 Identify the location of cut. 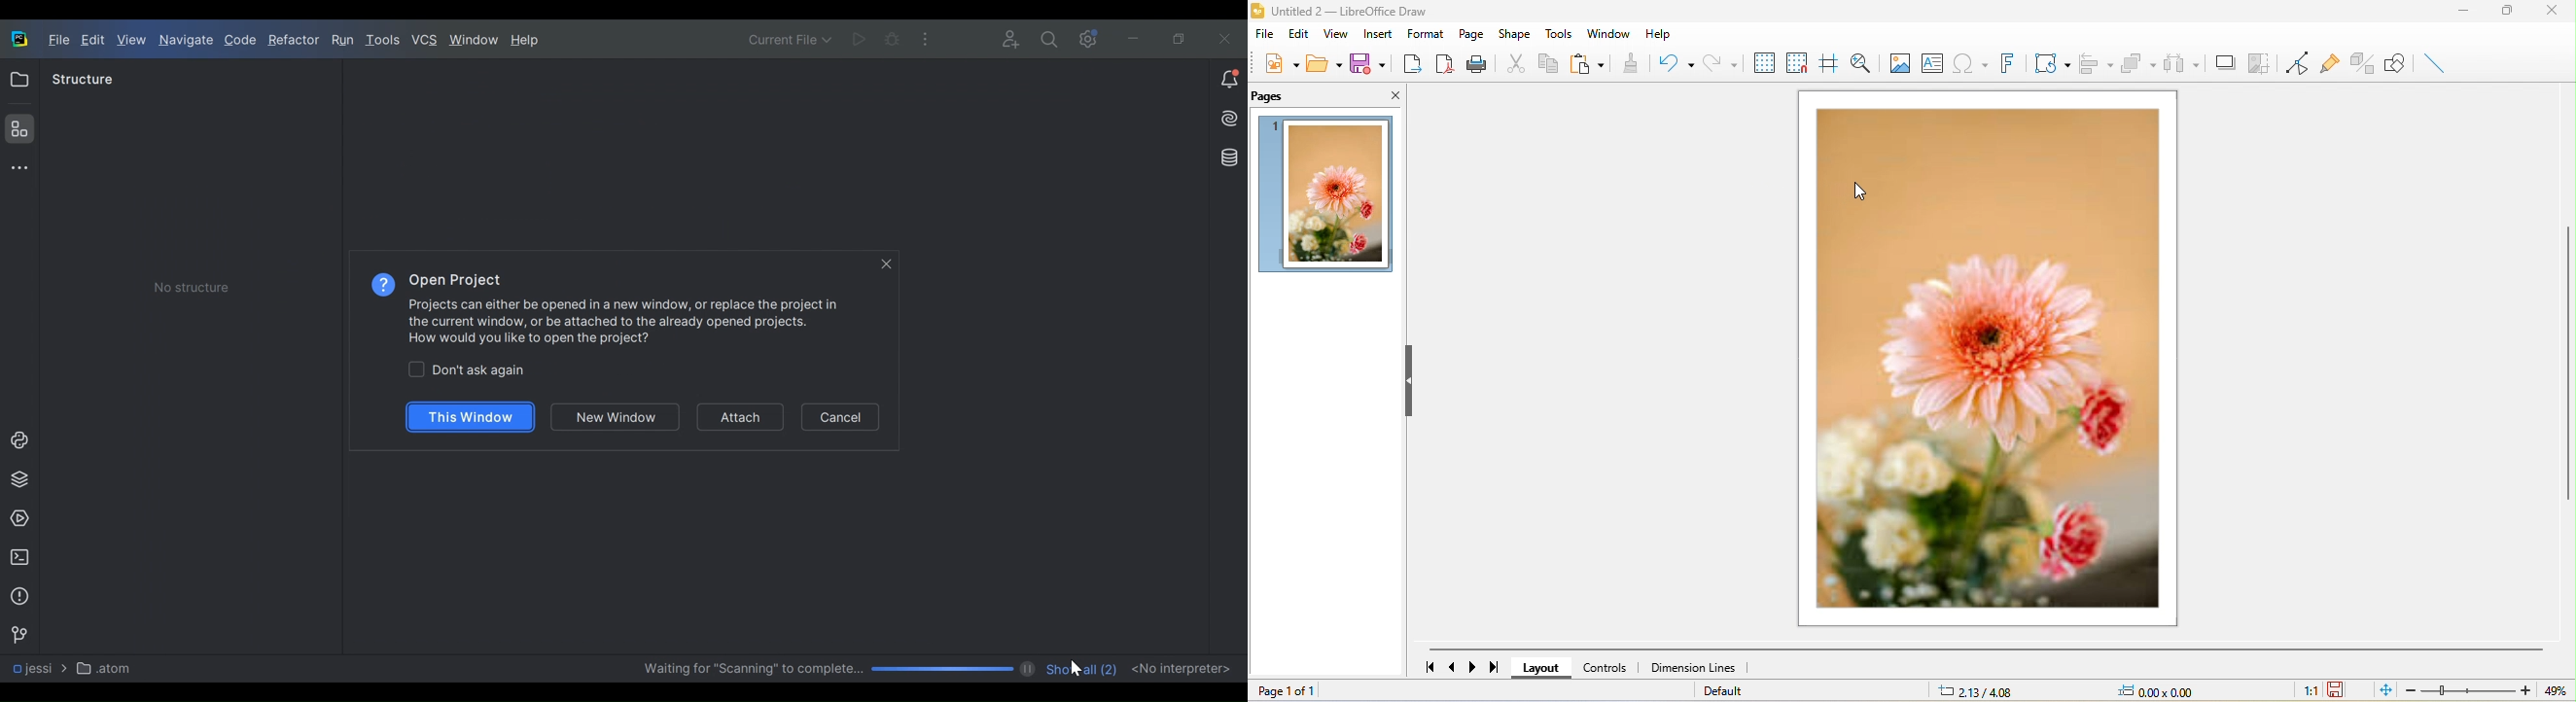
(1512, 62).